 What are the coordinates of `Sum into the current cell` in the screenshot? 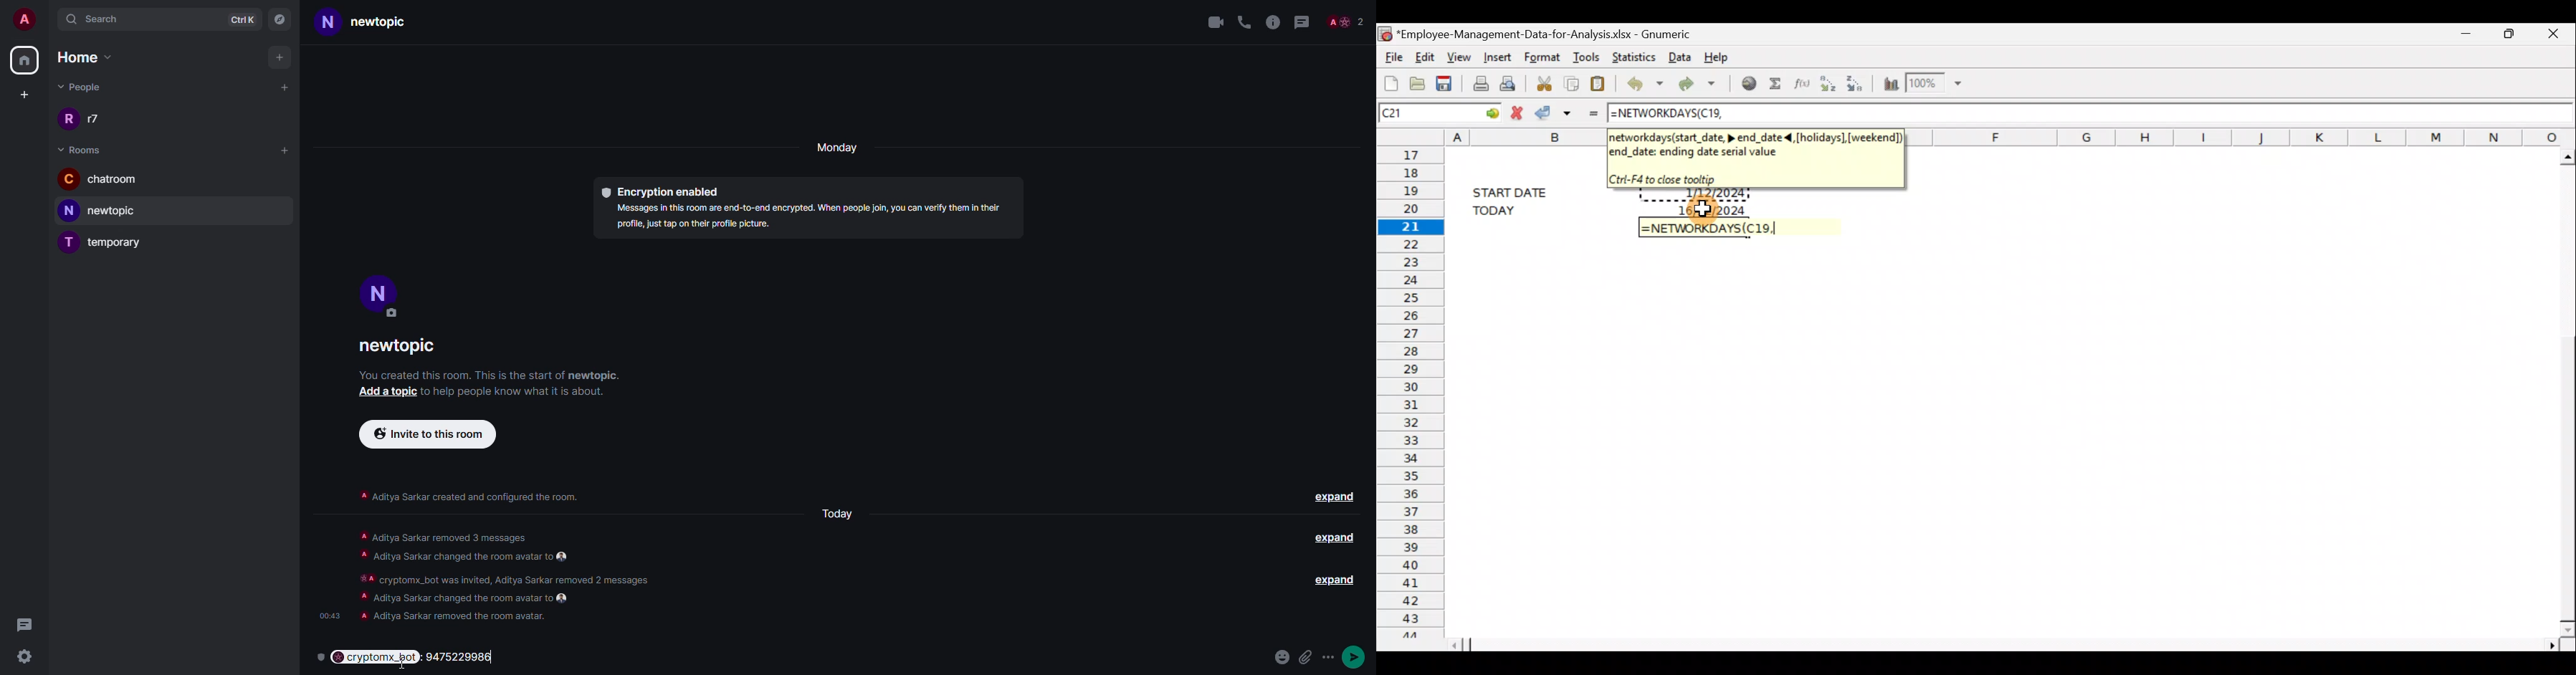 It's located at (1775, 84).